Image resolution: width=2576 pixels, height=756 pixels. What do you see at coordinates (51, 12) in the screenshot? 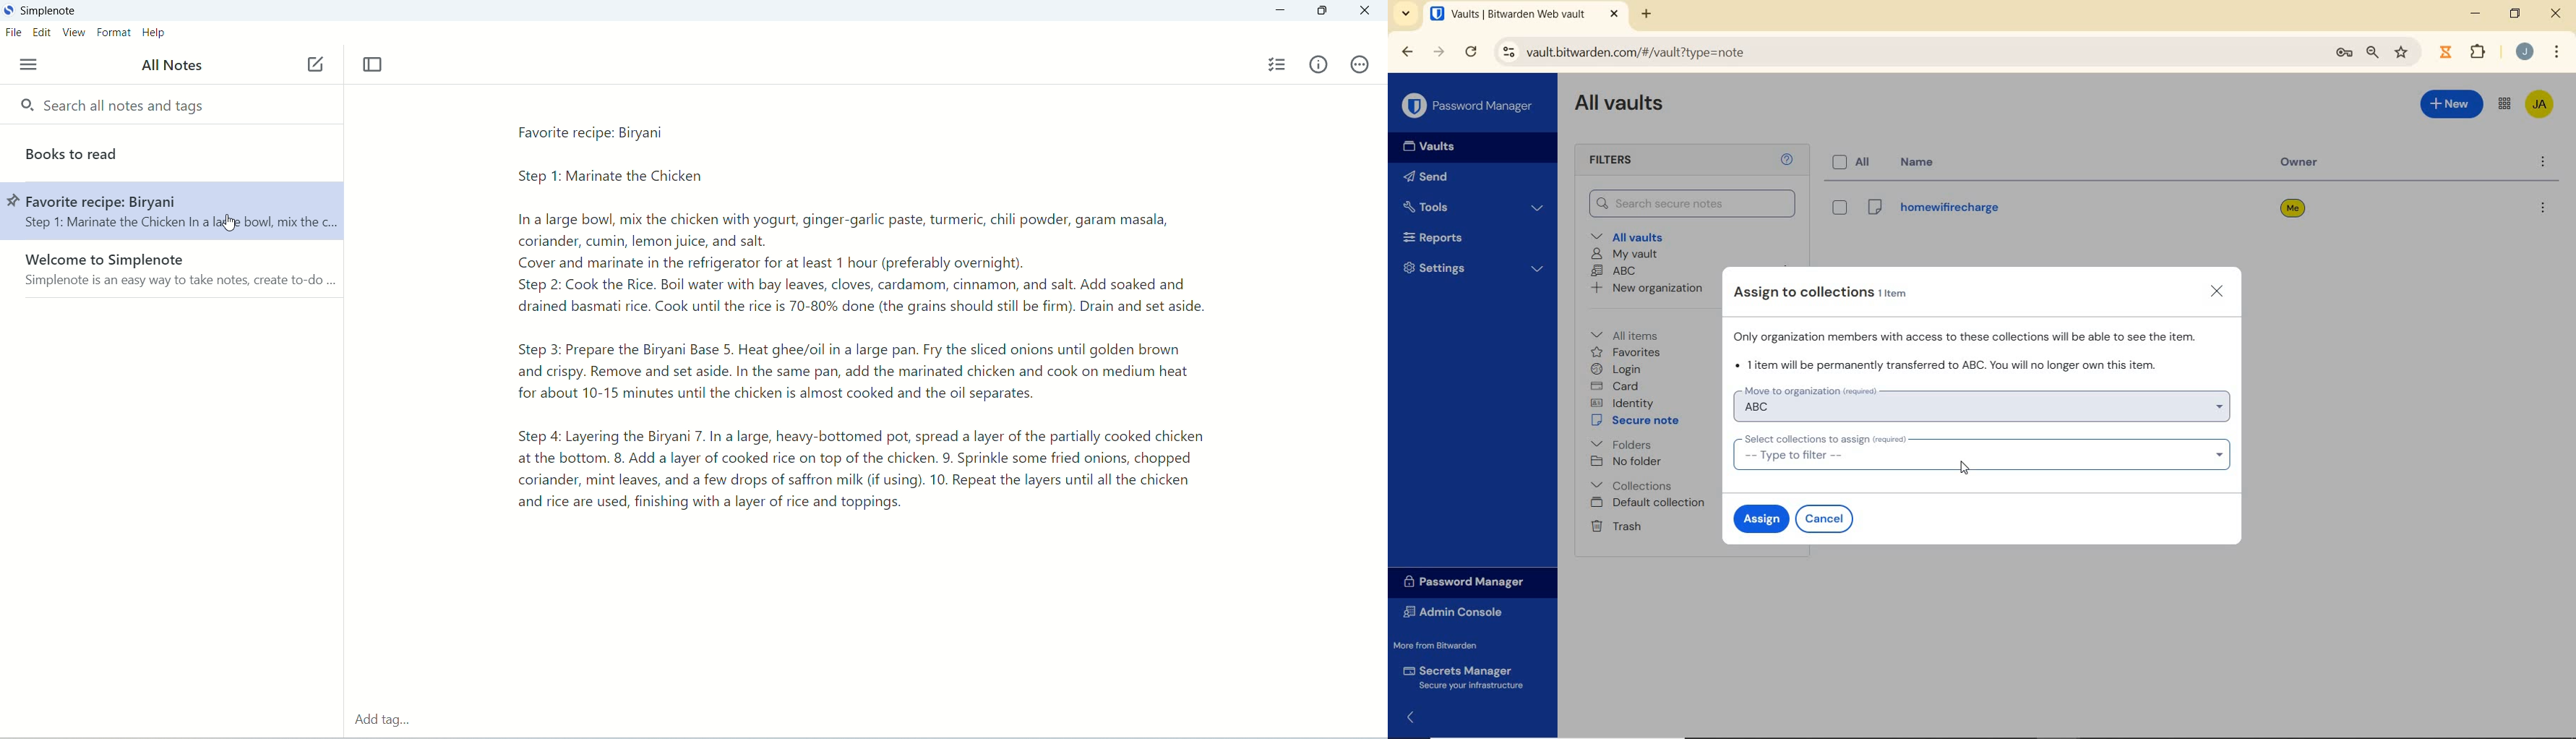
I see `simplenote` at bounding box center [51, 12].